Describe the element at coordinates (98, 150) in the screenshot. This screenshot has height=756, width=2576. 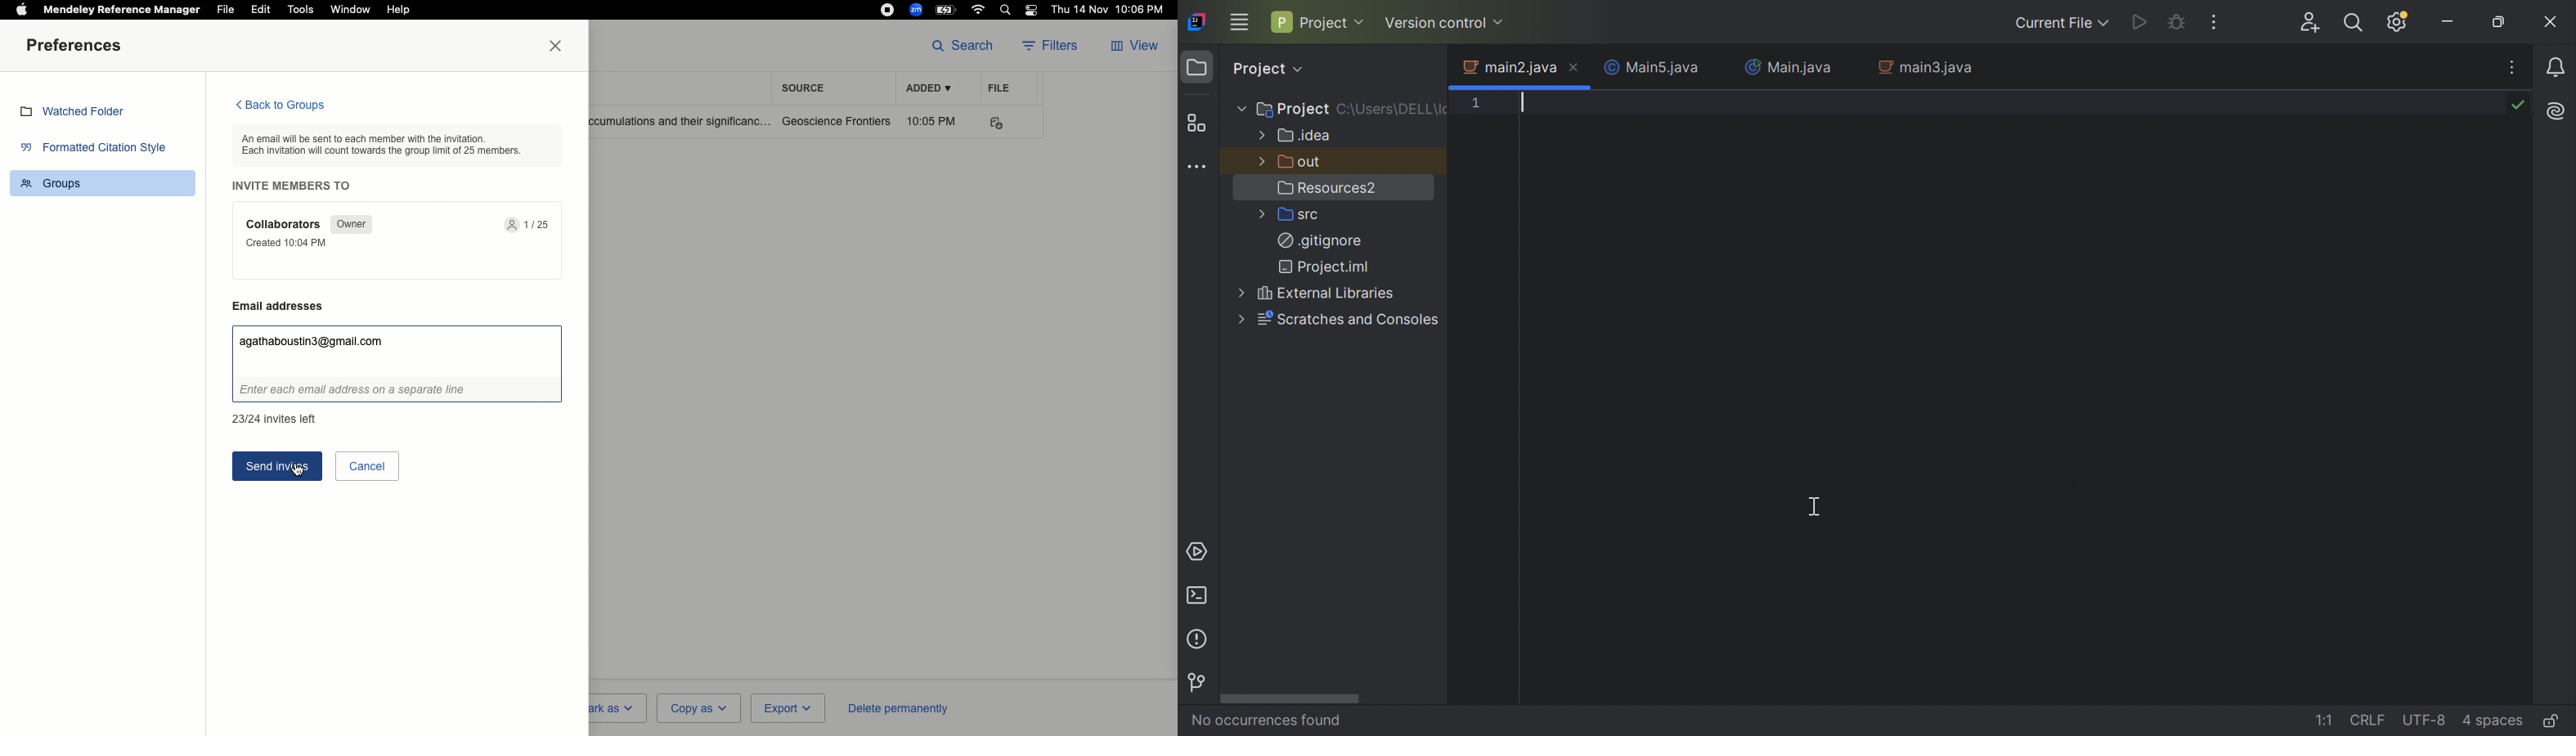
I see `Formatted citation style` at that location.